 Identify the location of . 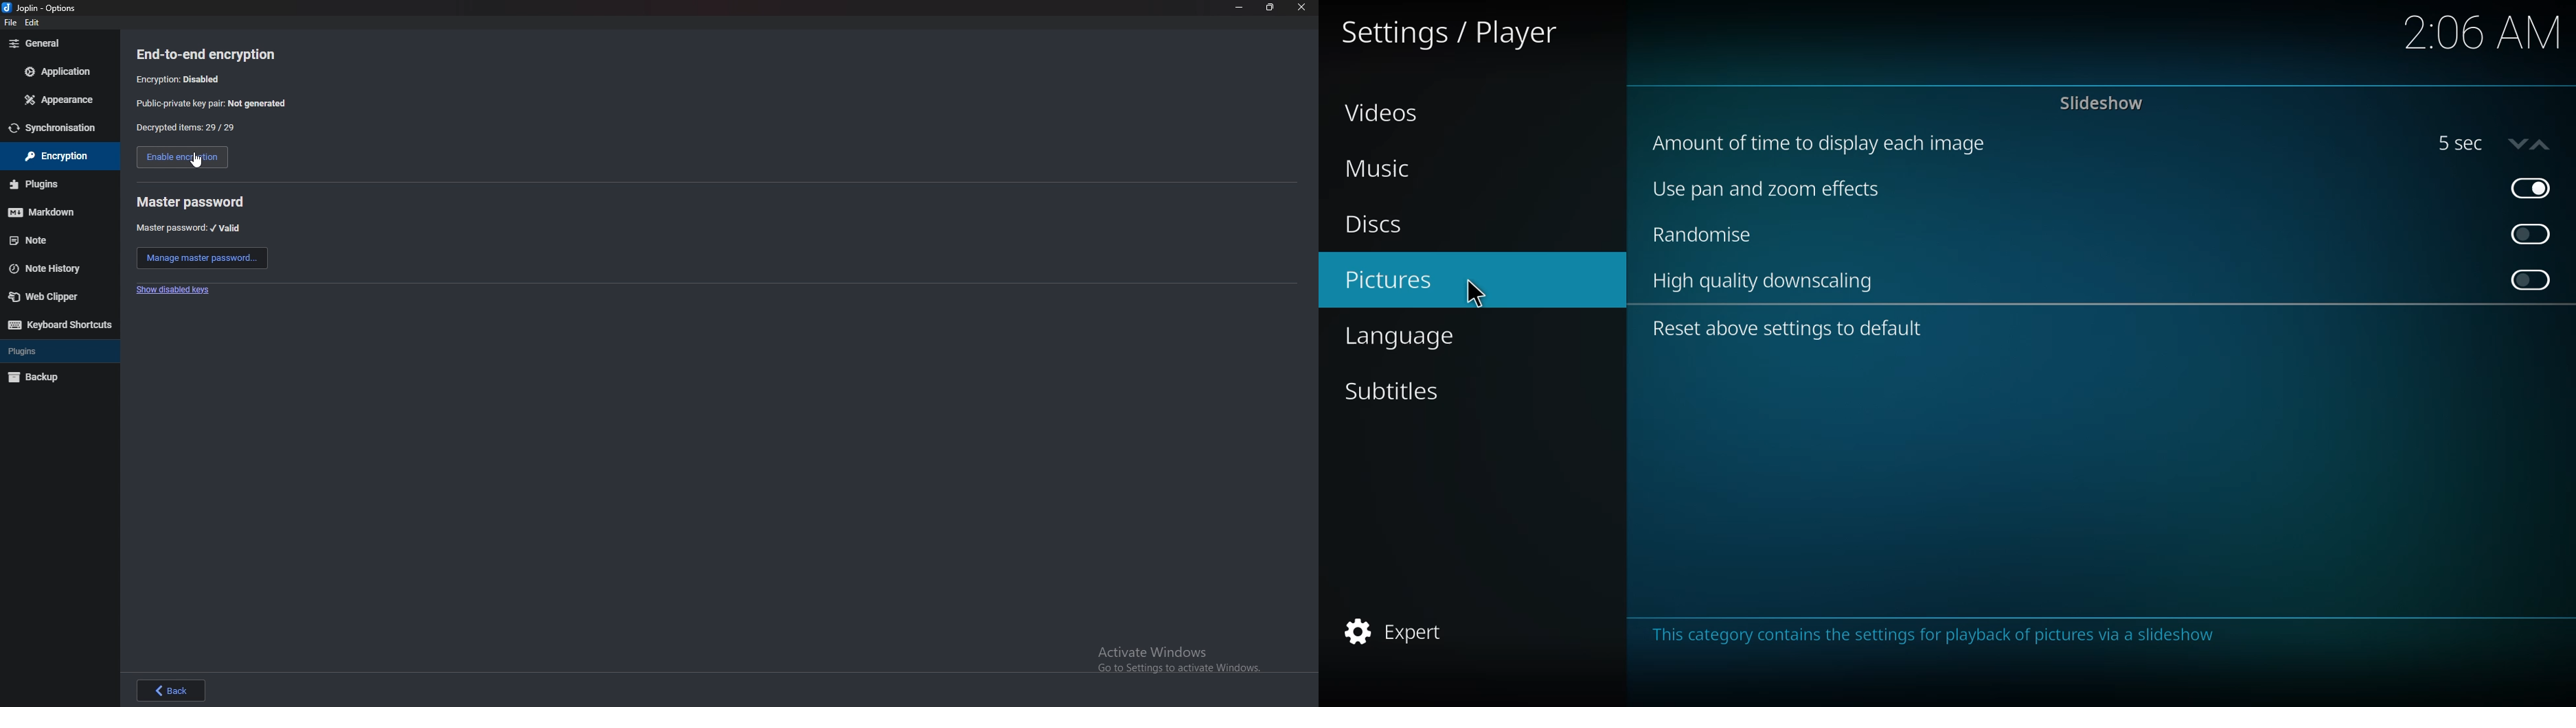
(1186, 660).